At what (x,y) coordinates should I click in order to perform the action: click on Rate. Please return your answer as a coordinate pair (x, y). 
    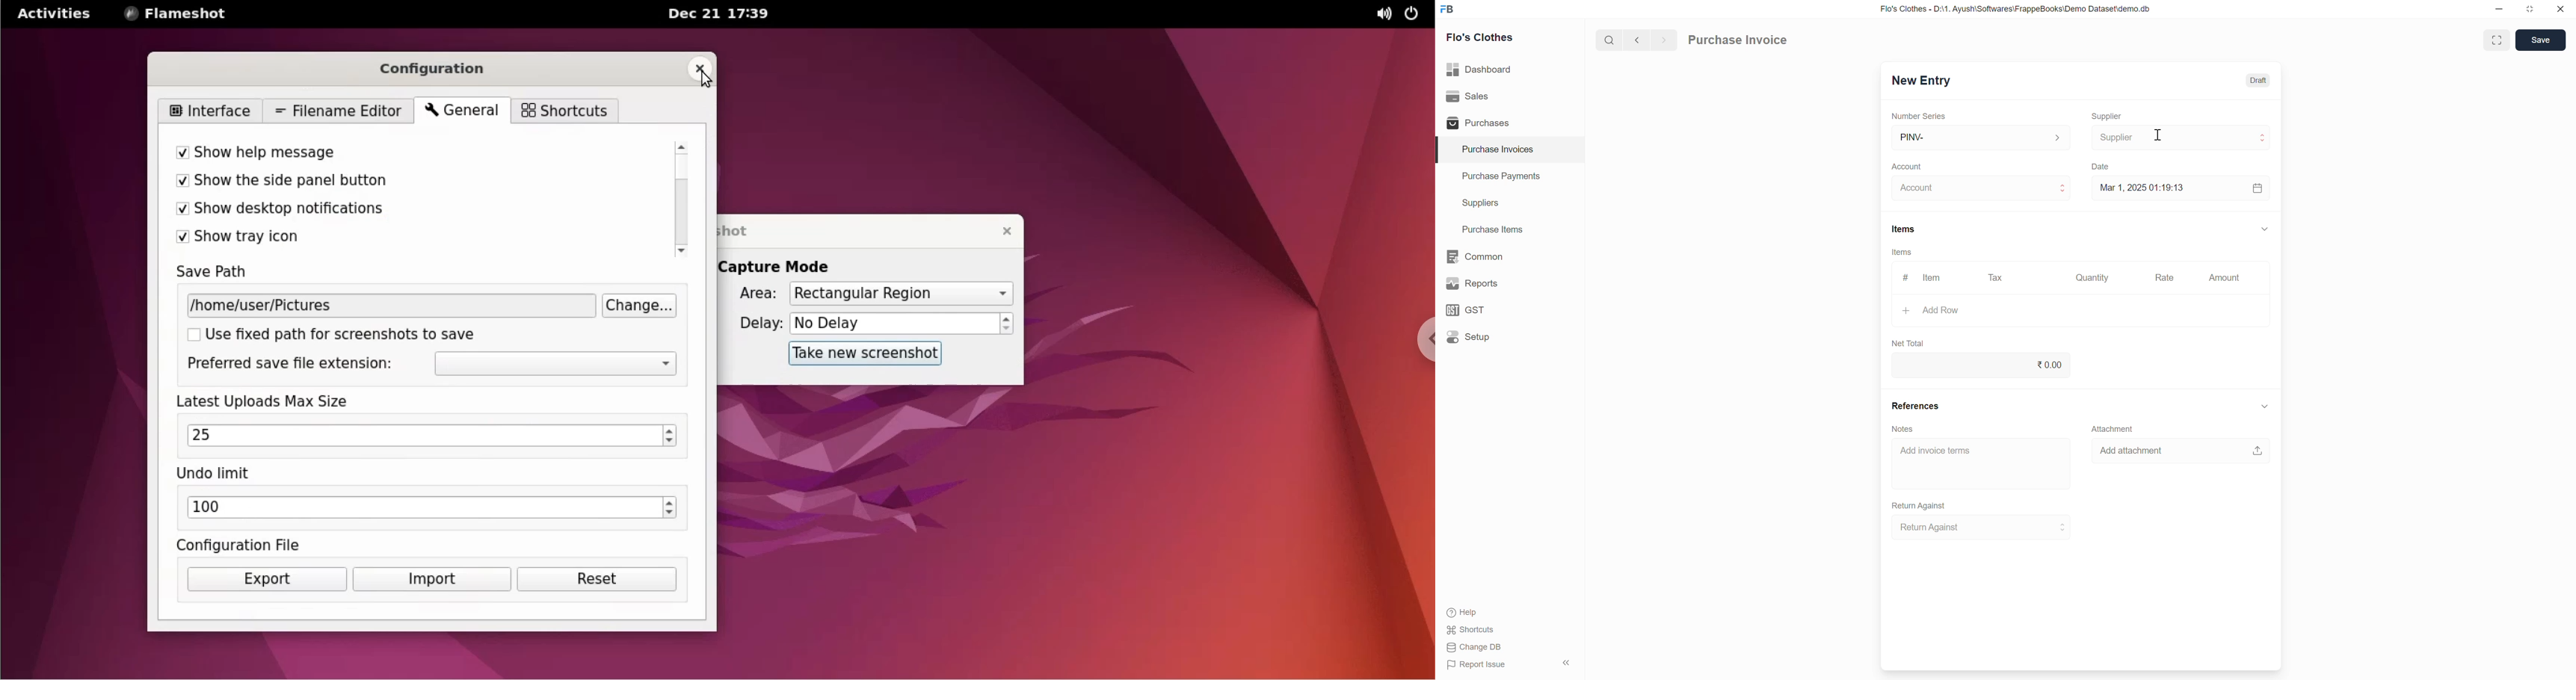
    Looking at the image, I should click on (2166, 277).